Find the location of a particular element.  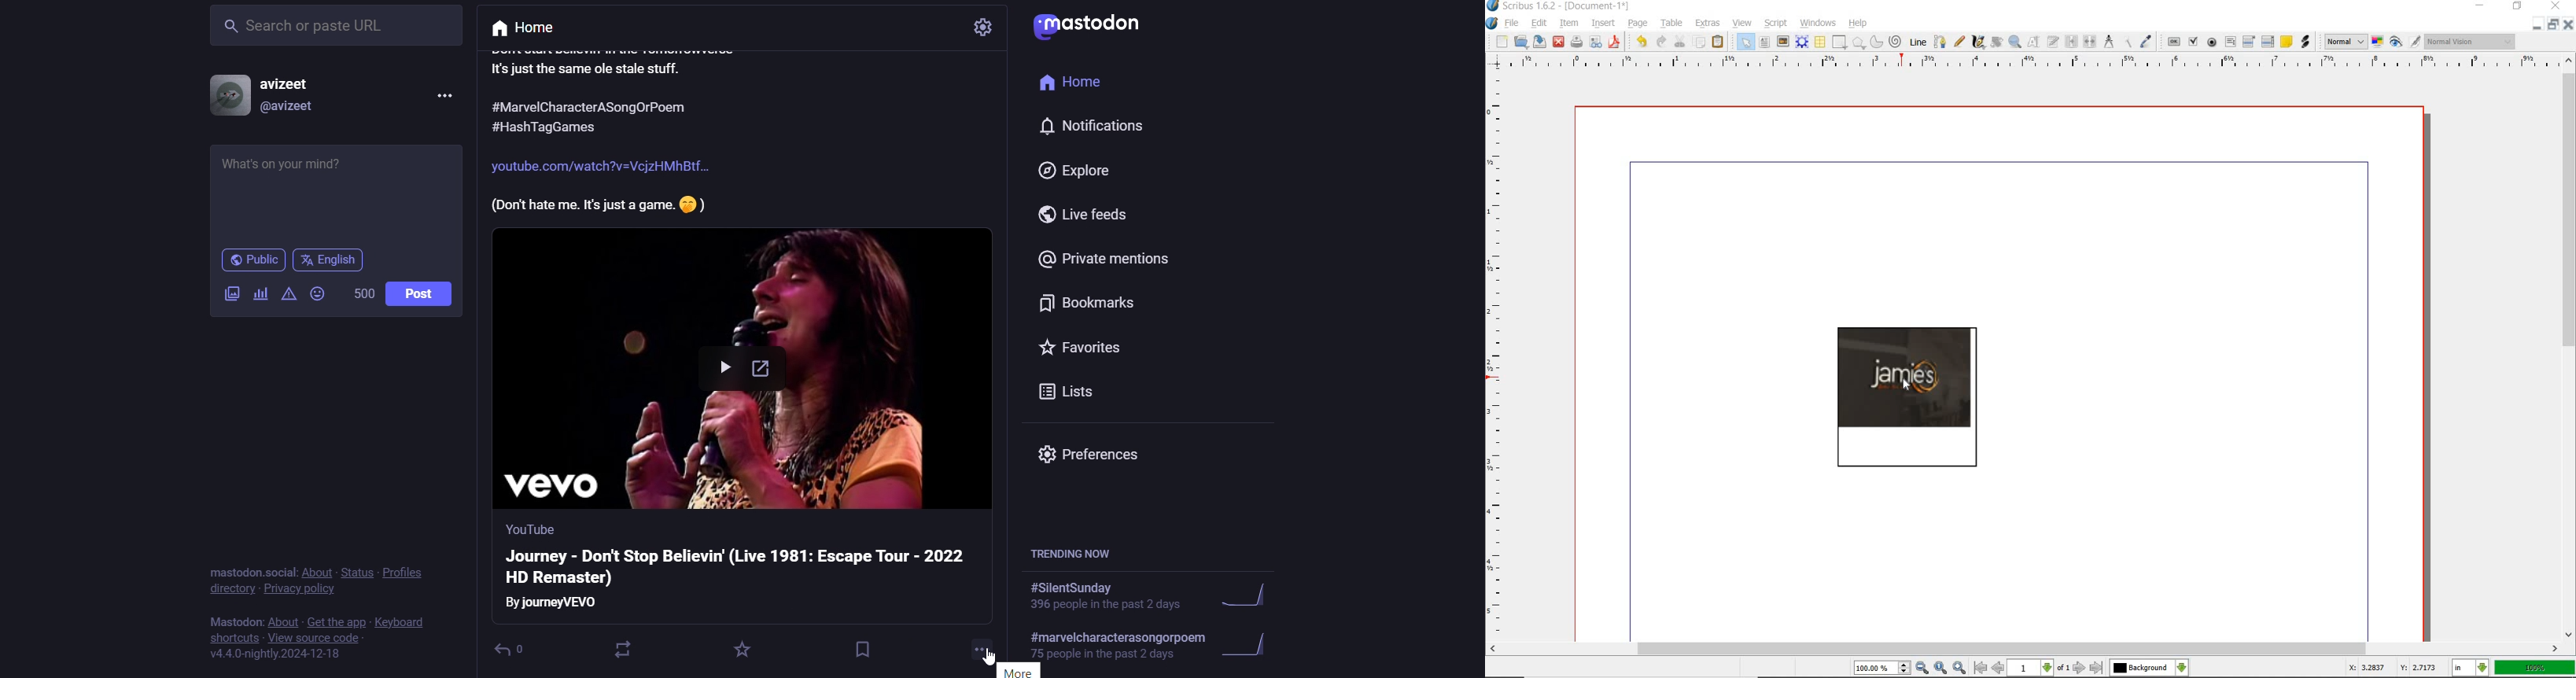

zoom factor is located at coordinates (2535, 668).